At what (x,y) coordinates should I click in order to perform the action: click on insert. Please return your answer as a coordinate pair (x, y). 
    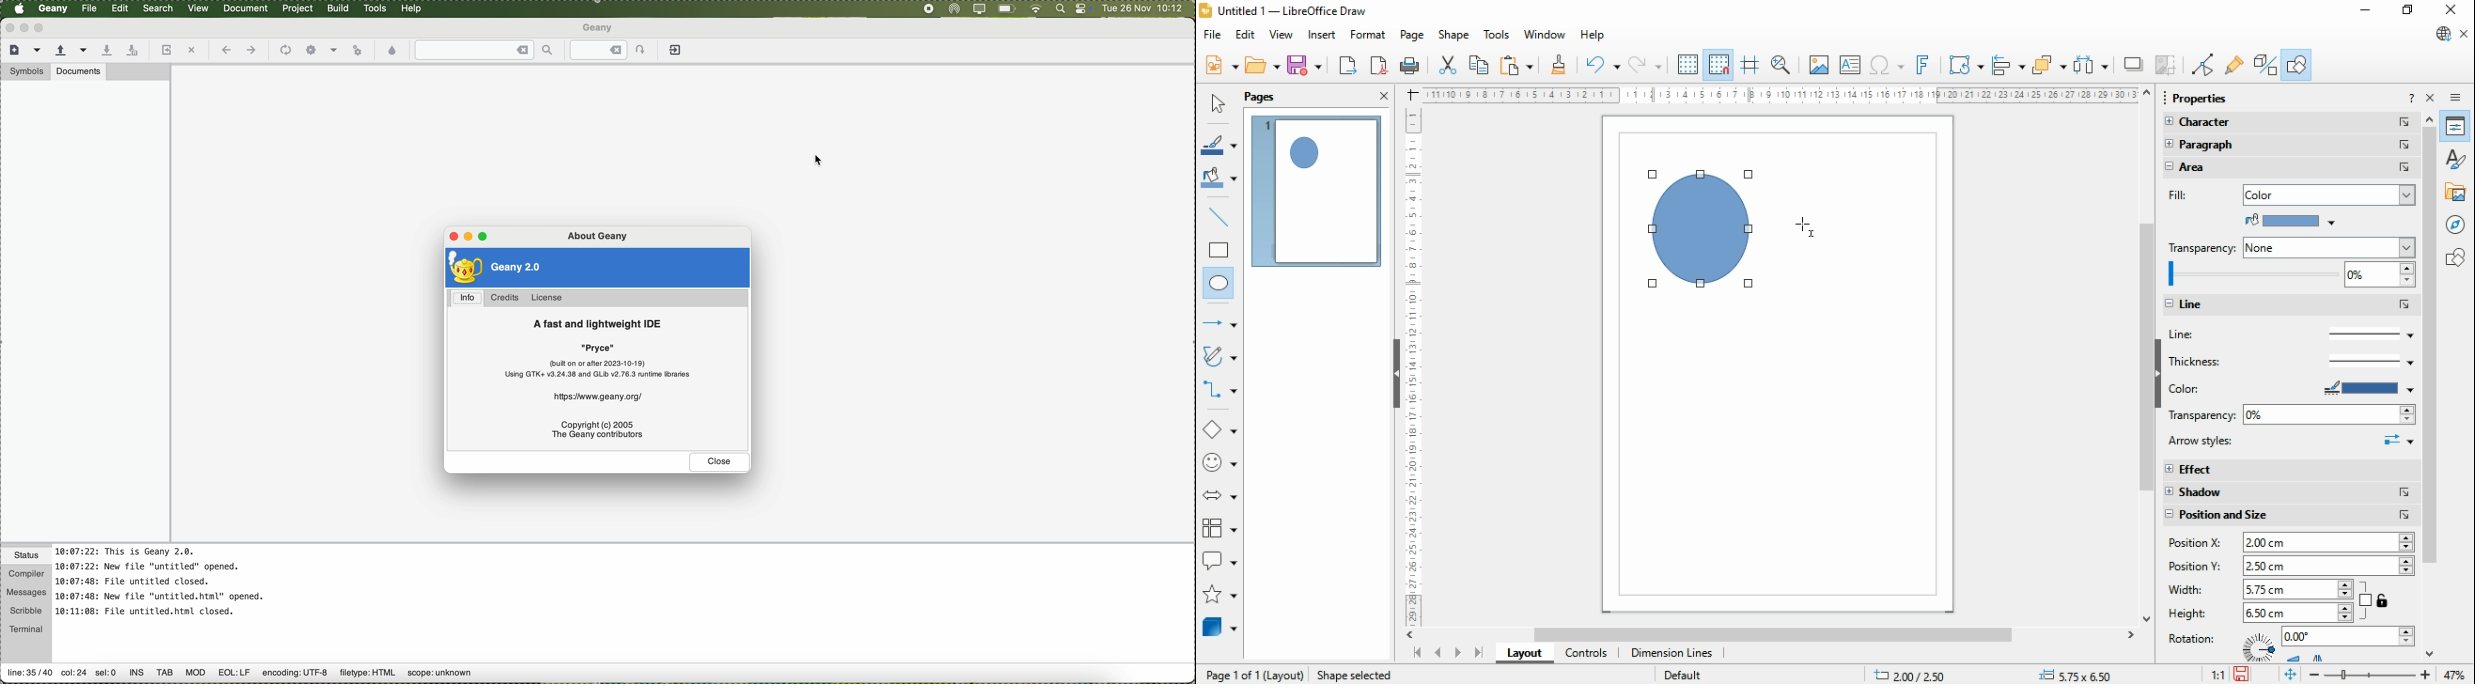
    Looking at the image, I should click on (1321, 36).